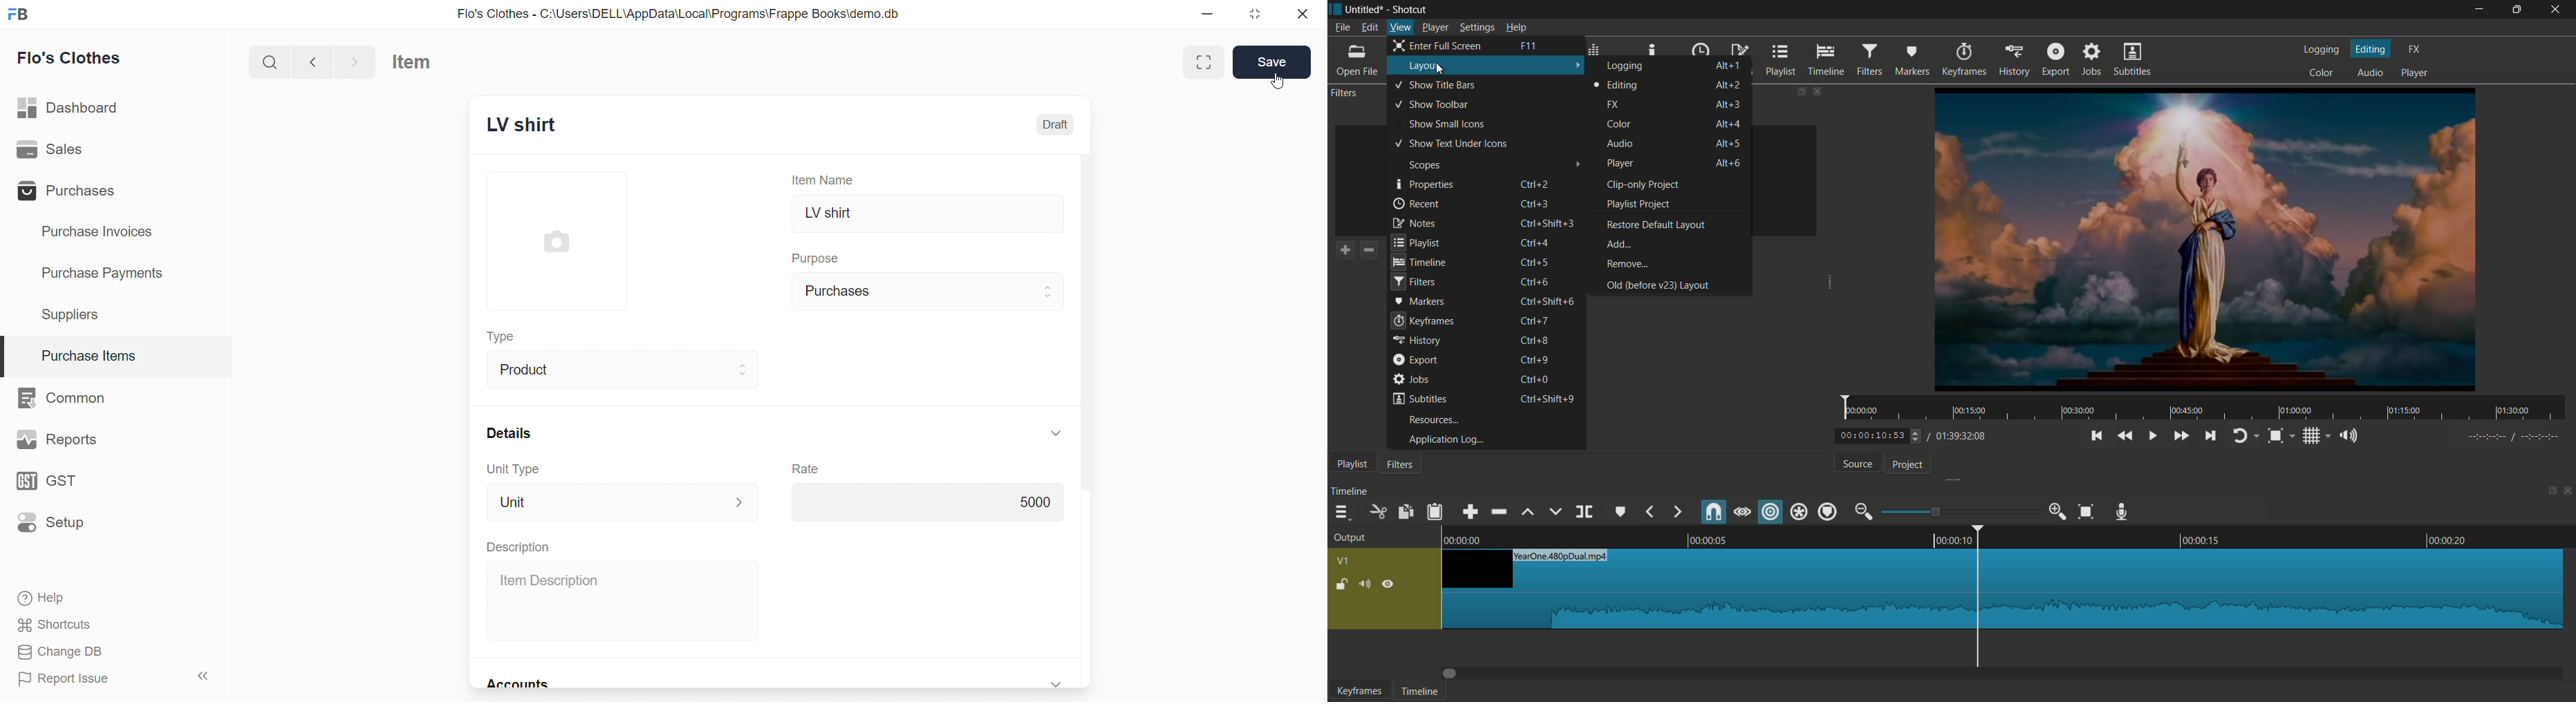 The width and height of the screenshot is (2576, 728). Describe the element at coordinates (2059, 512) in the screenshot. I see `zoom in` at that location.